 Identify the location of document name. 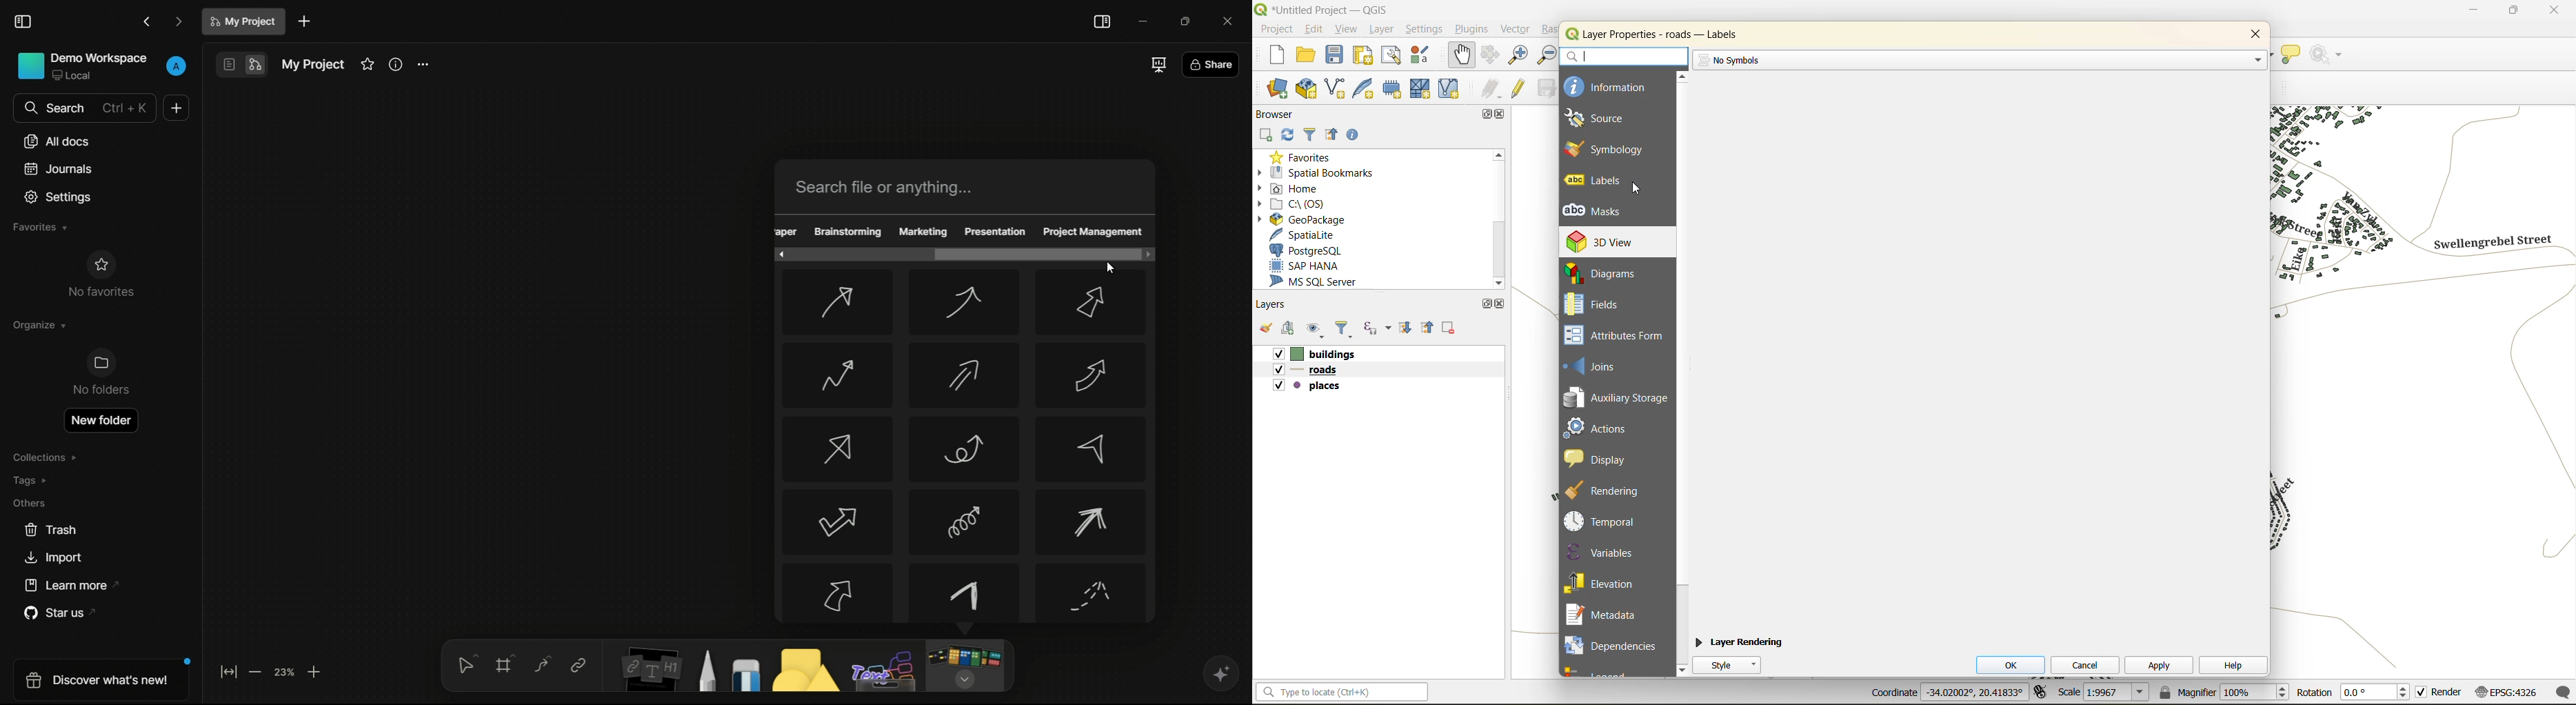
(245, 22).